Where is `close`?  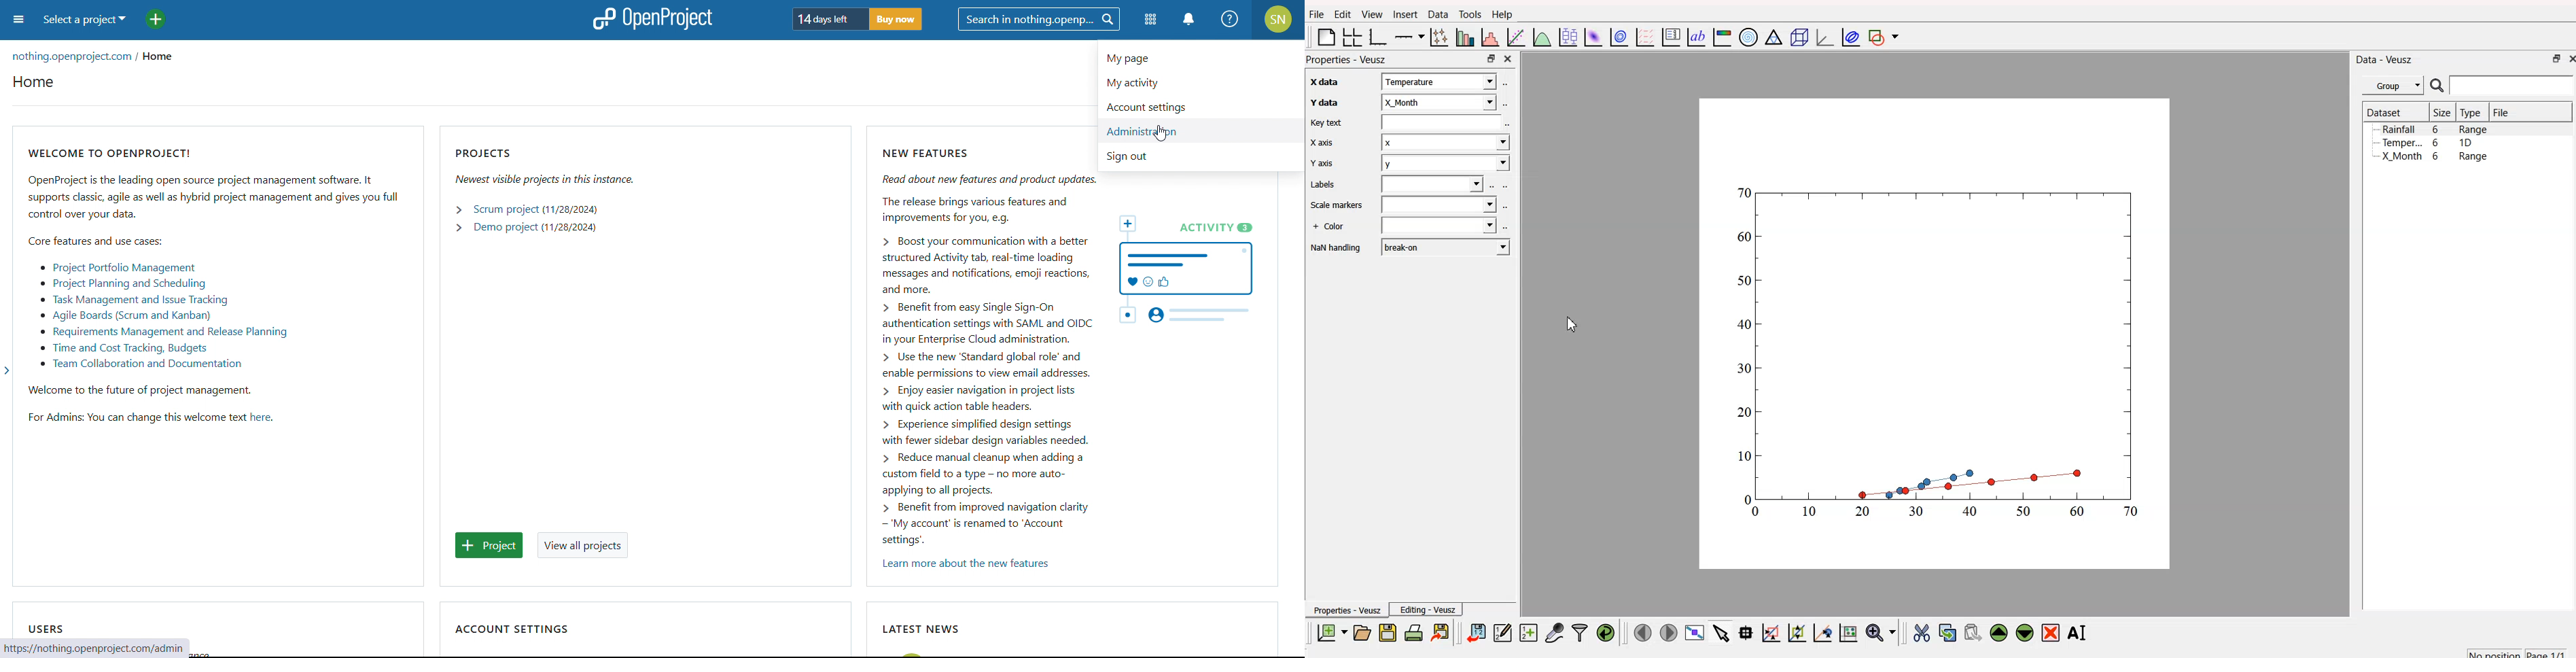
close is located at coordinates (2570, 60).